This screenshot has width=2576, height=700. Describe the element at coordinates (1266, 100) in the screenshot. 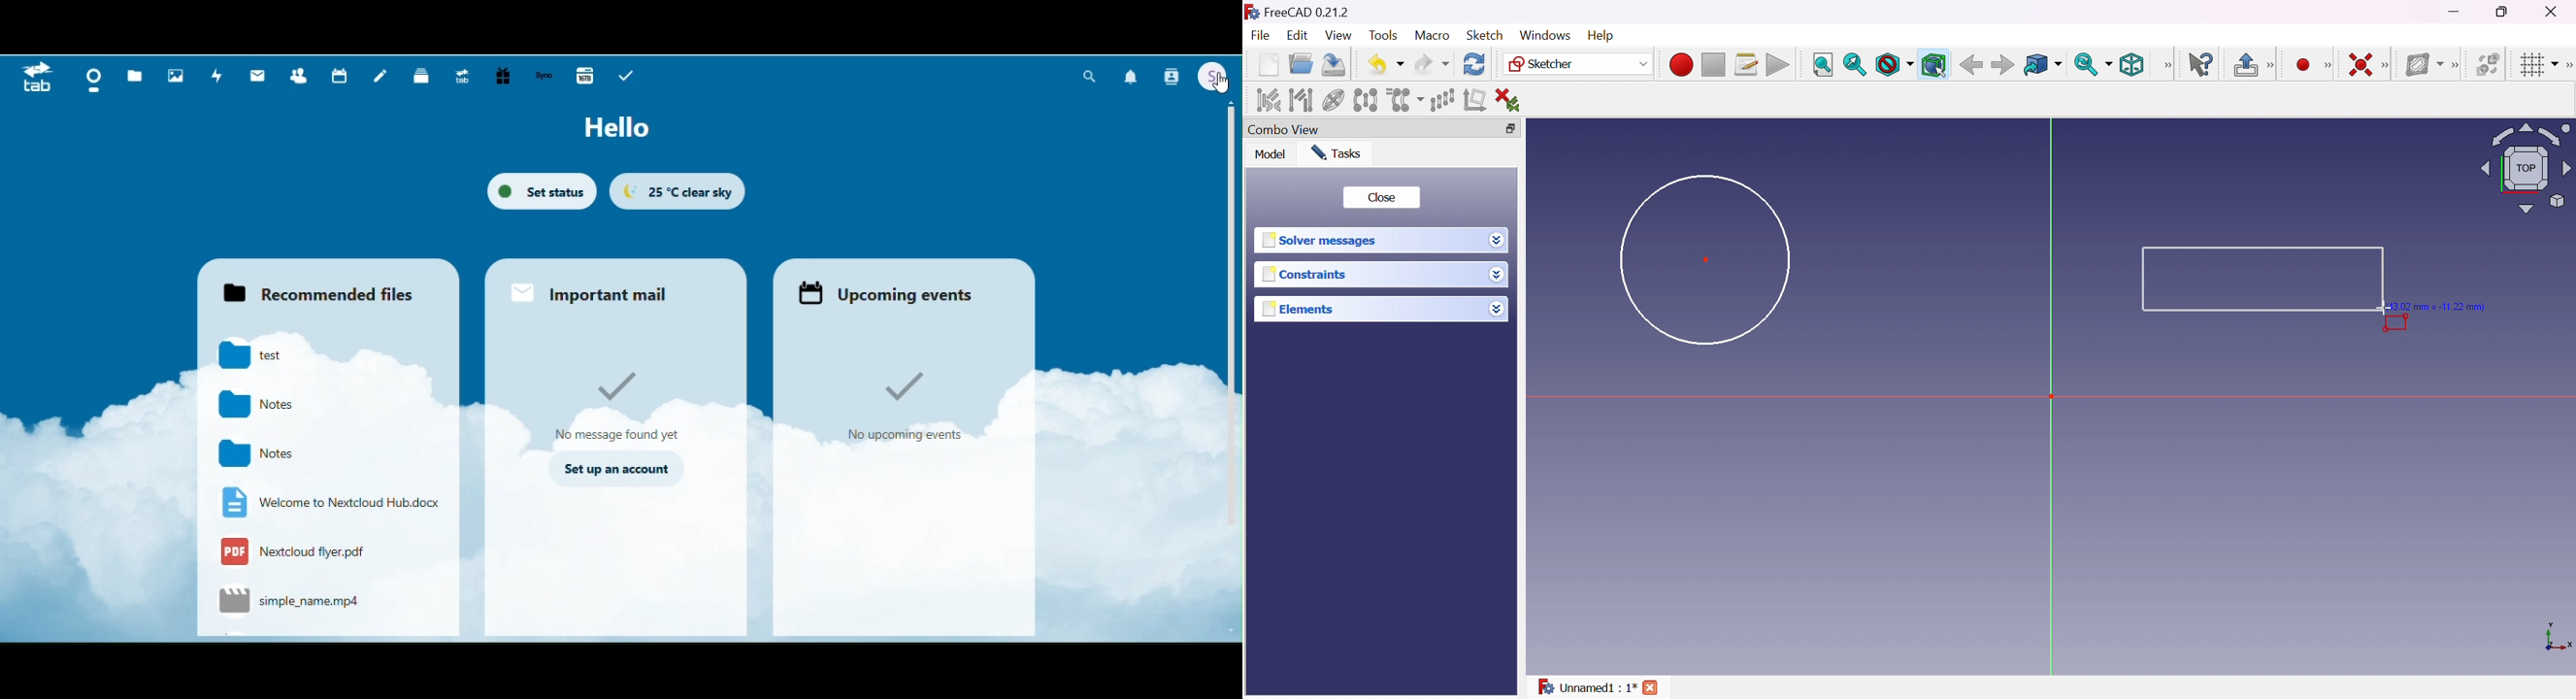

I see `Select associated constraints` at that location.